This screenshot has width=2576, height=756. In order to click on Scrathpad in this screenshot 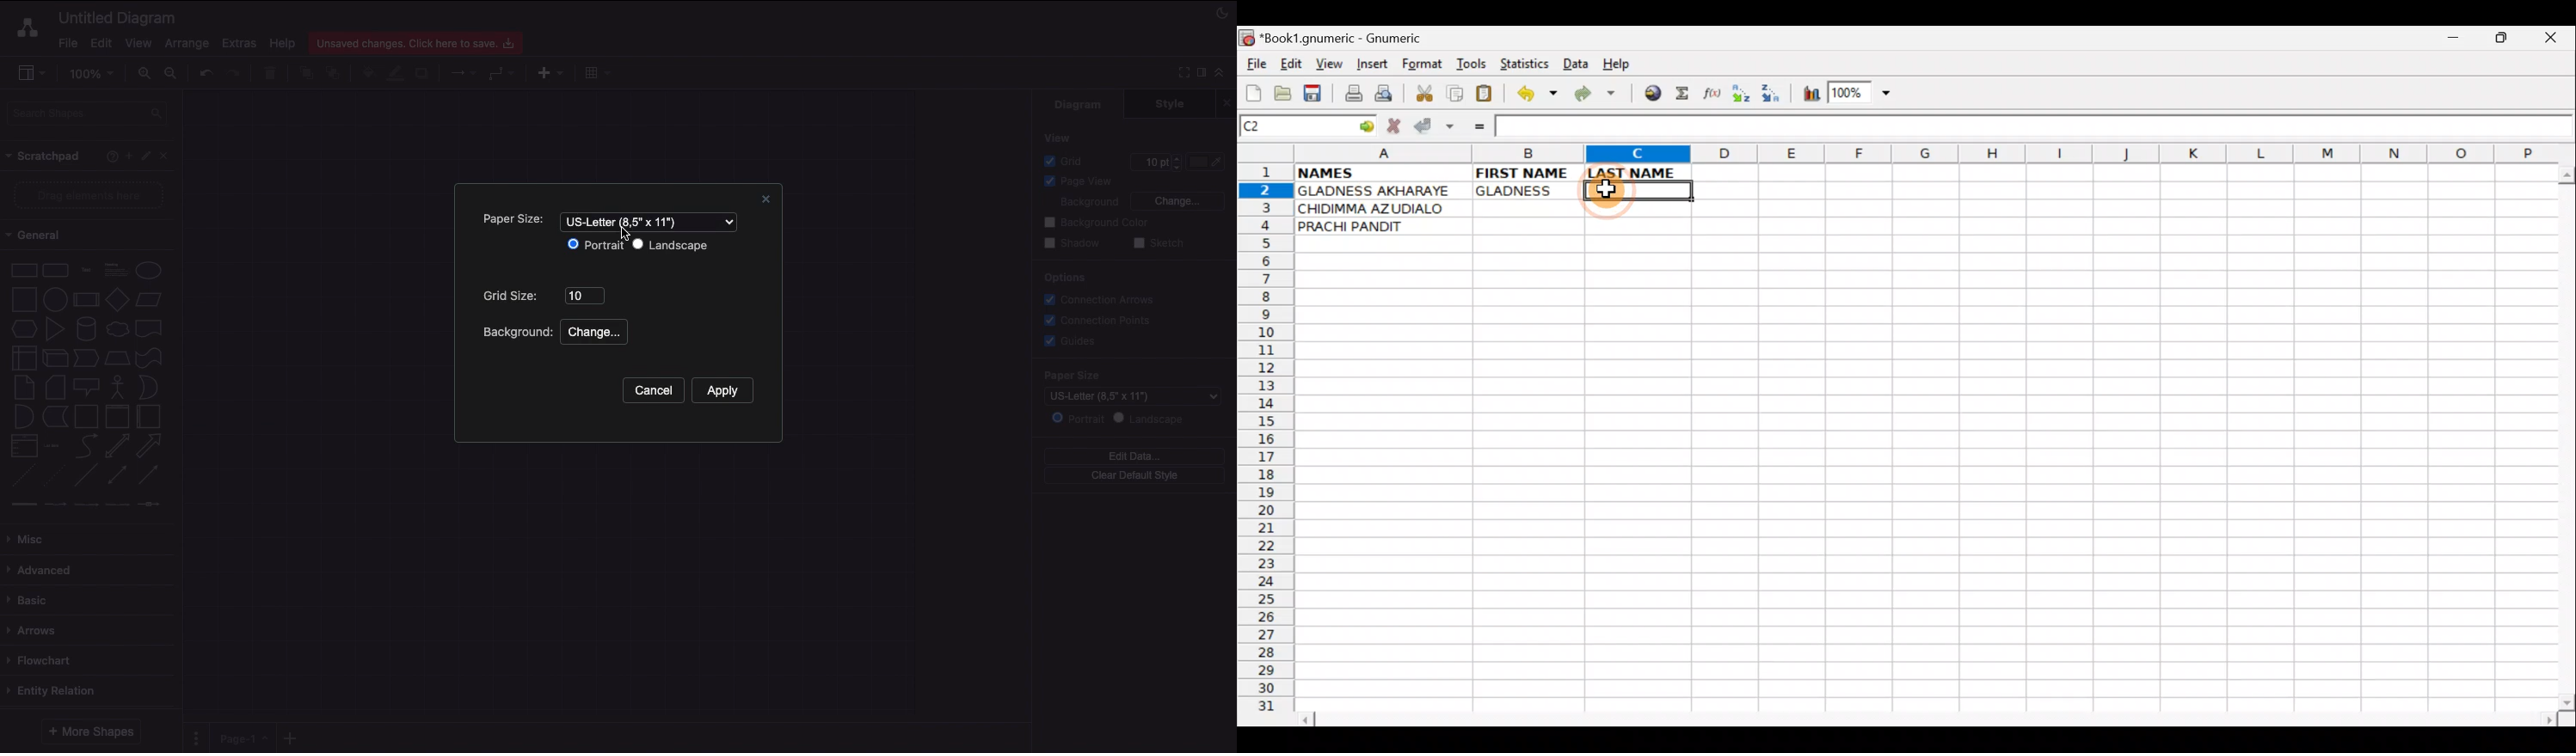, I will do `click(44, 156)`.